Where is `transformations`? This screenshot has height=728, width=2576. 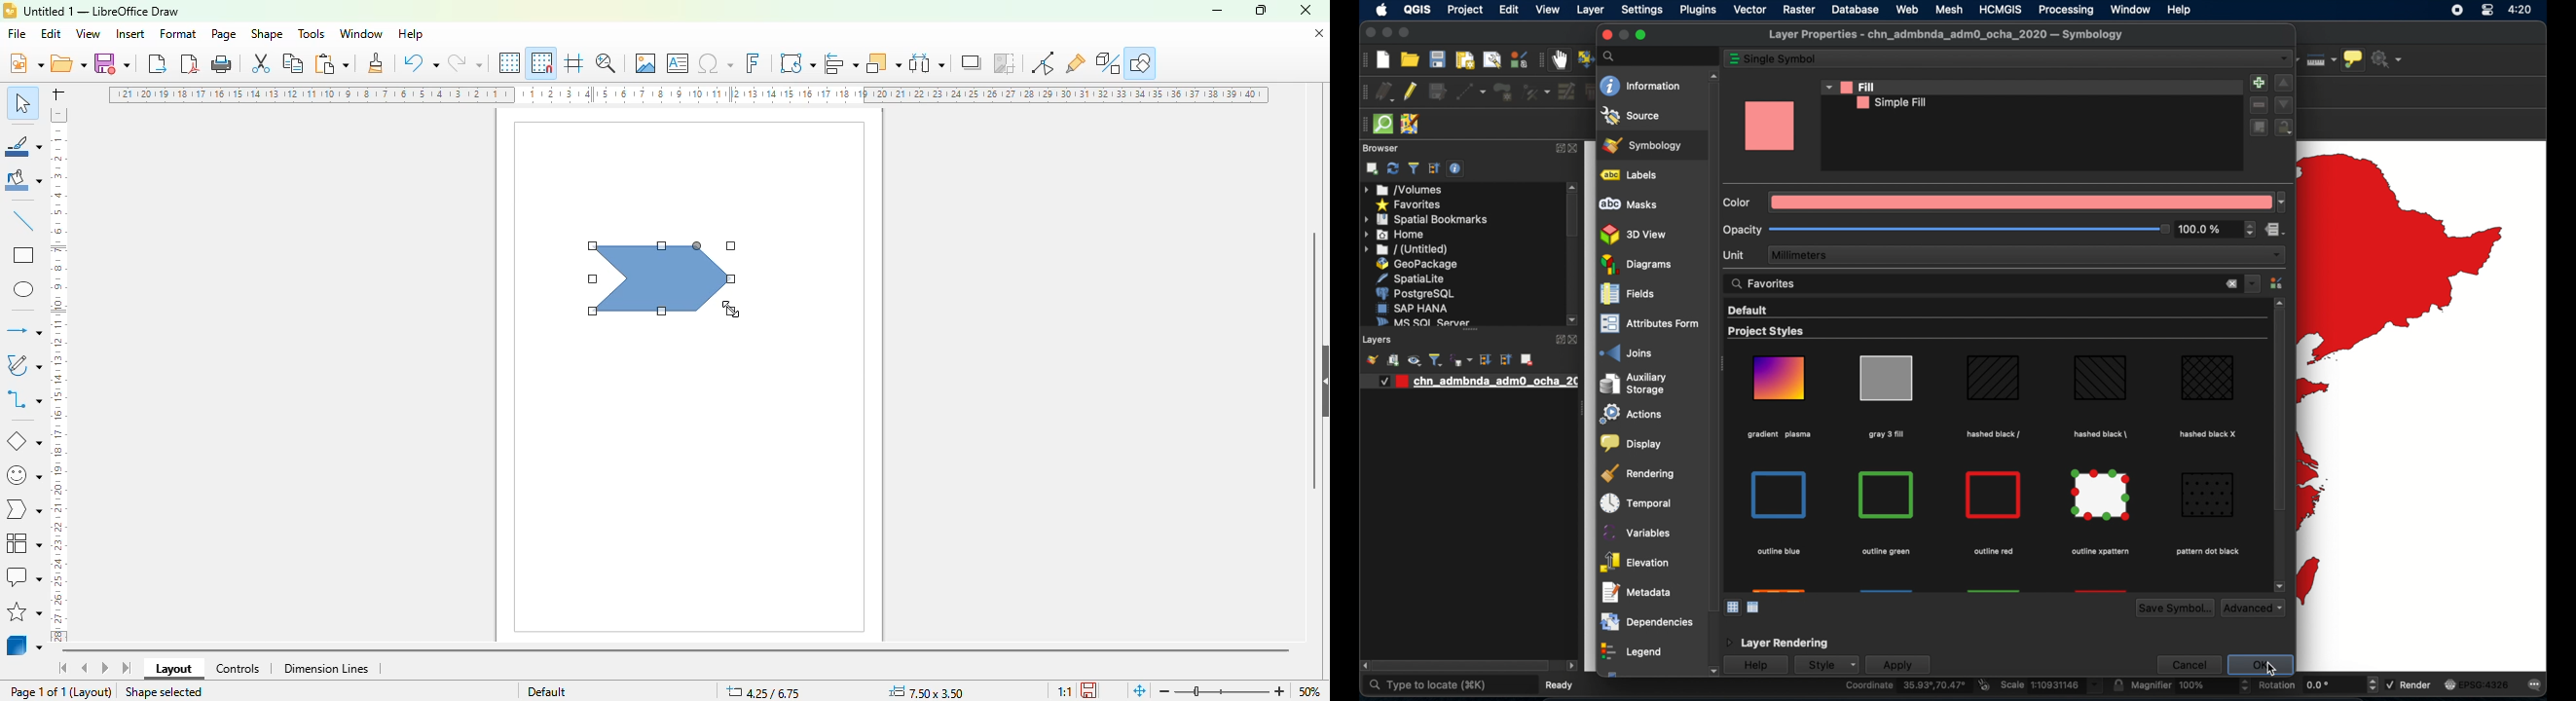
transformations is located at coordinates (797, 62).